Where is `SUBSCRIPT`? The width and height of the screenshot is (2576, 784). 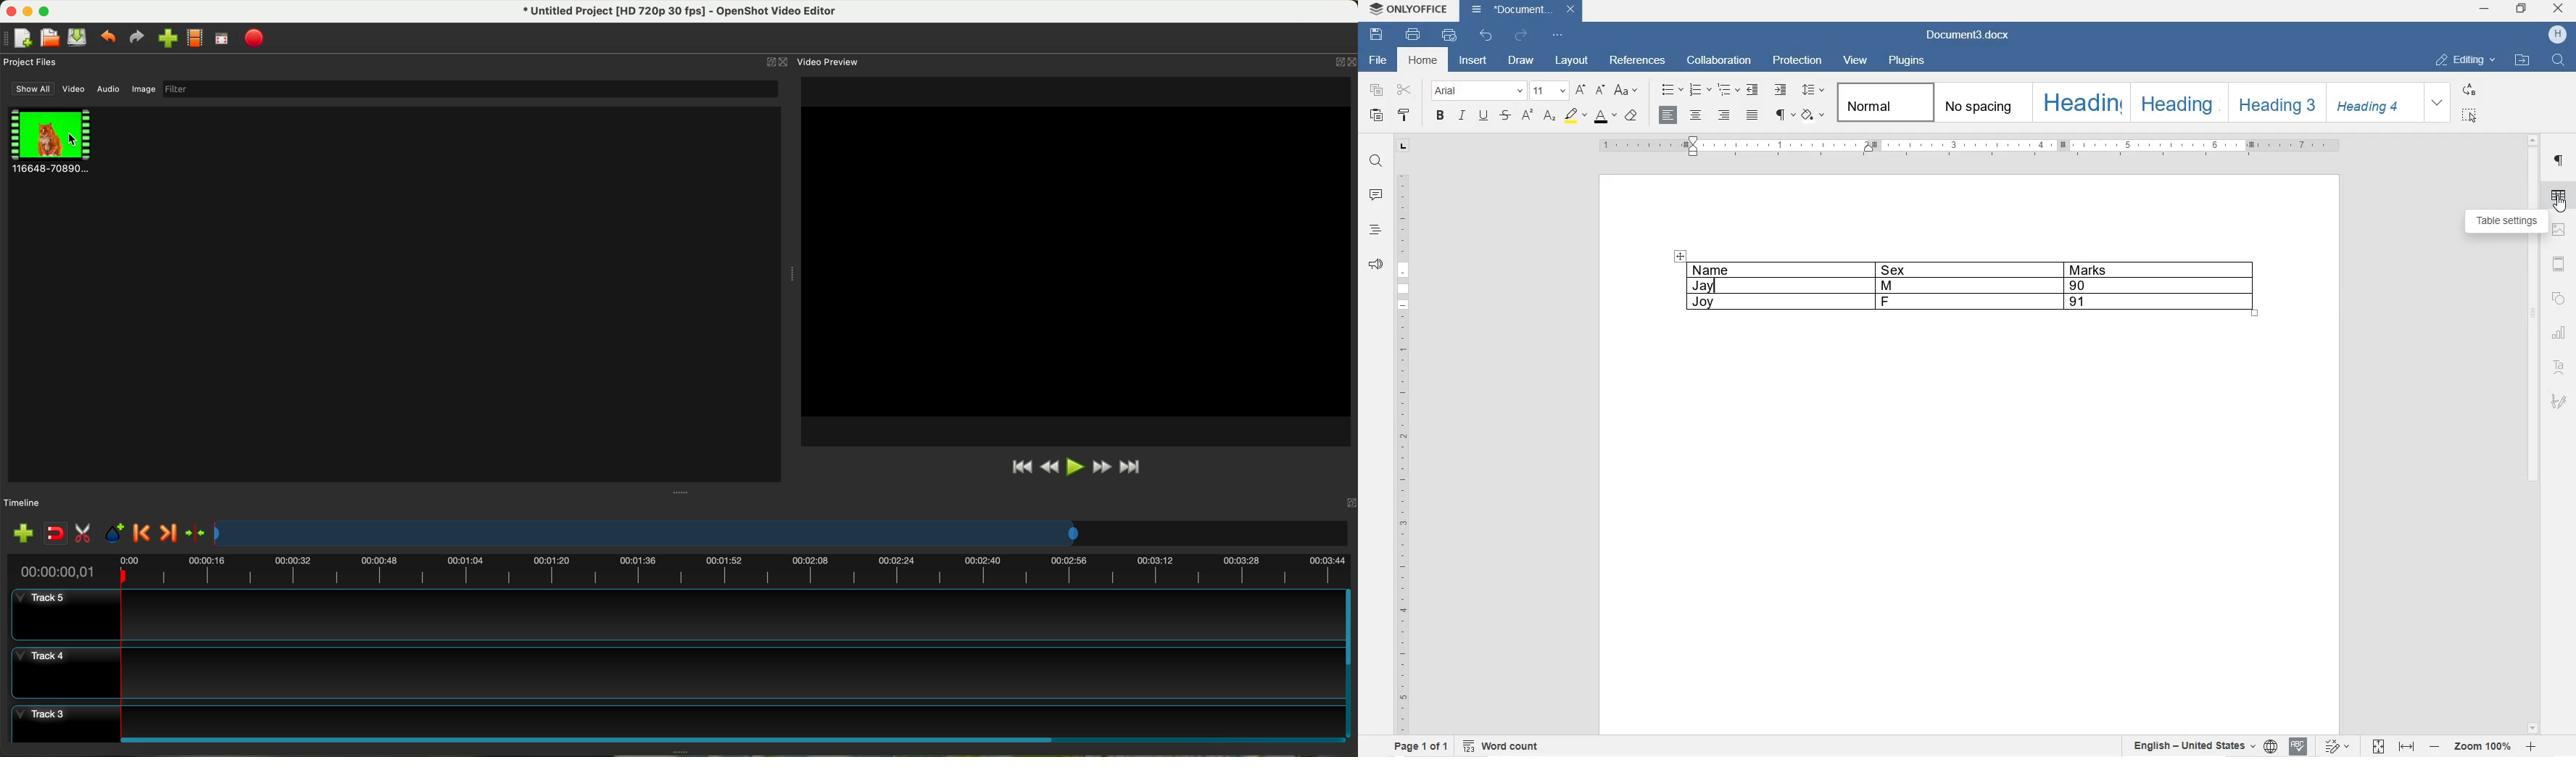
SUBSCRIPT is located at coordinates (1550, 116).